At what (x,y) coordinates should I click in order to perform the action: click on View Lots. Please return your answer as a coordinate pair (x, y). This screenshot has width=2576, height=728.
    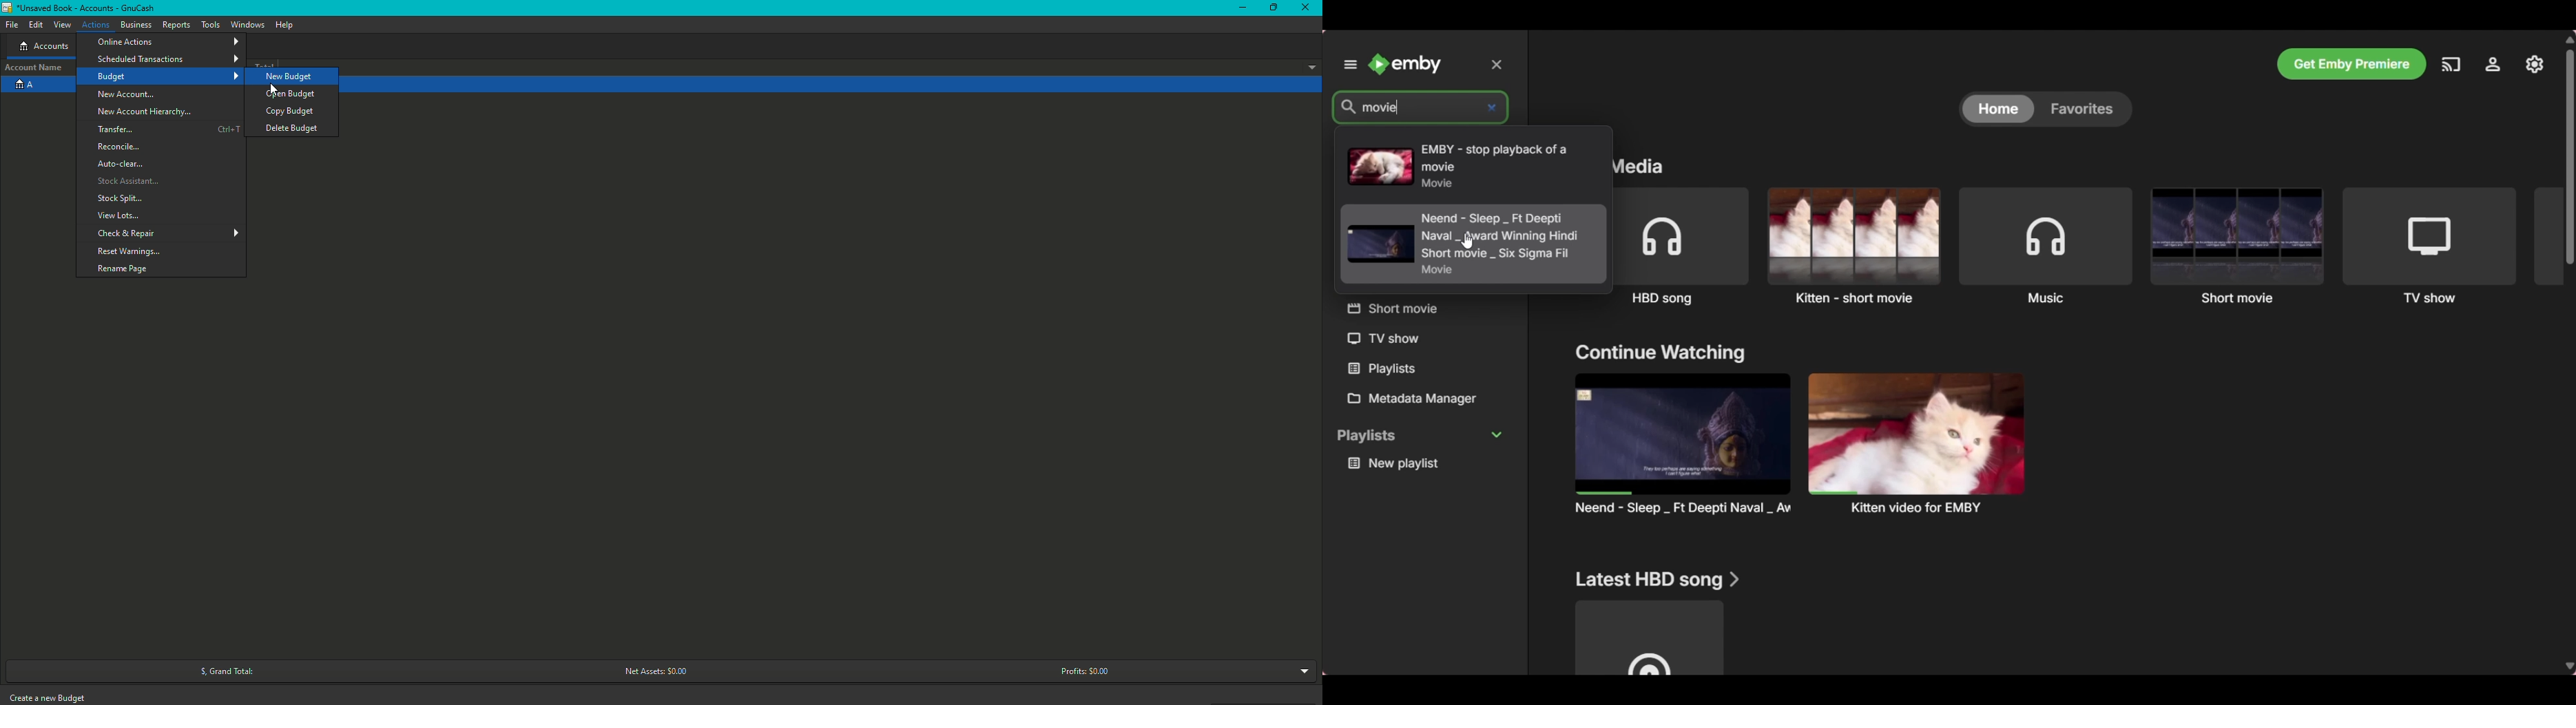
    Looking at the image, I should click on (120, 217).